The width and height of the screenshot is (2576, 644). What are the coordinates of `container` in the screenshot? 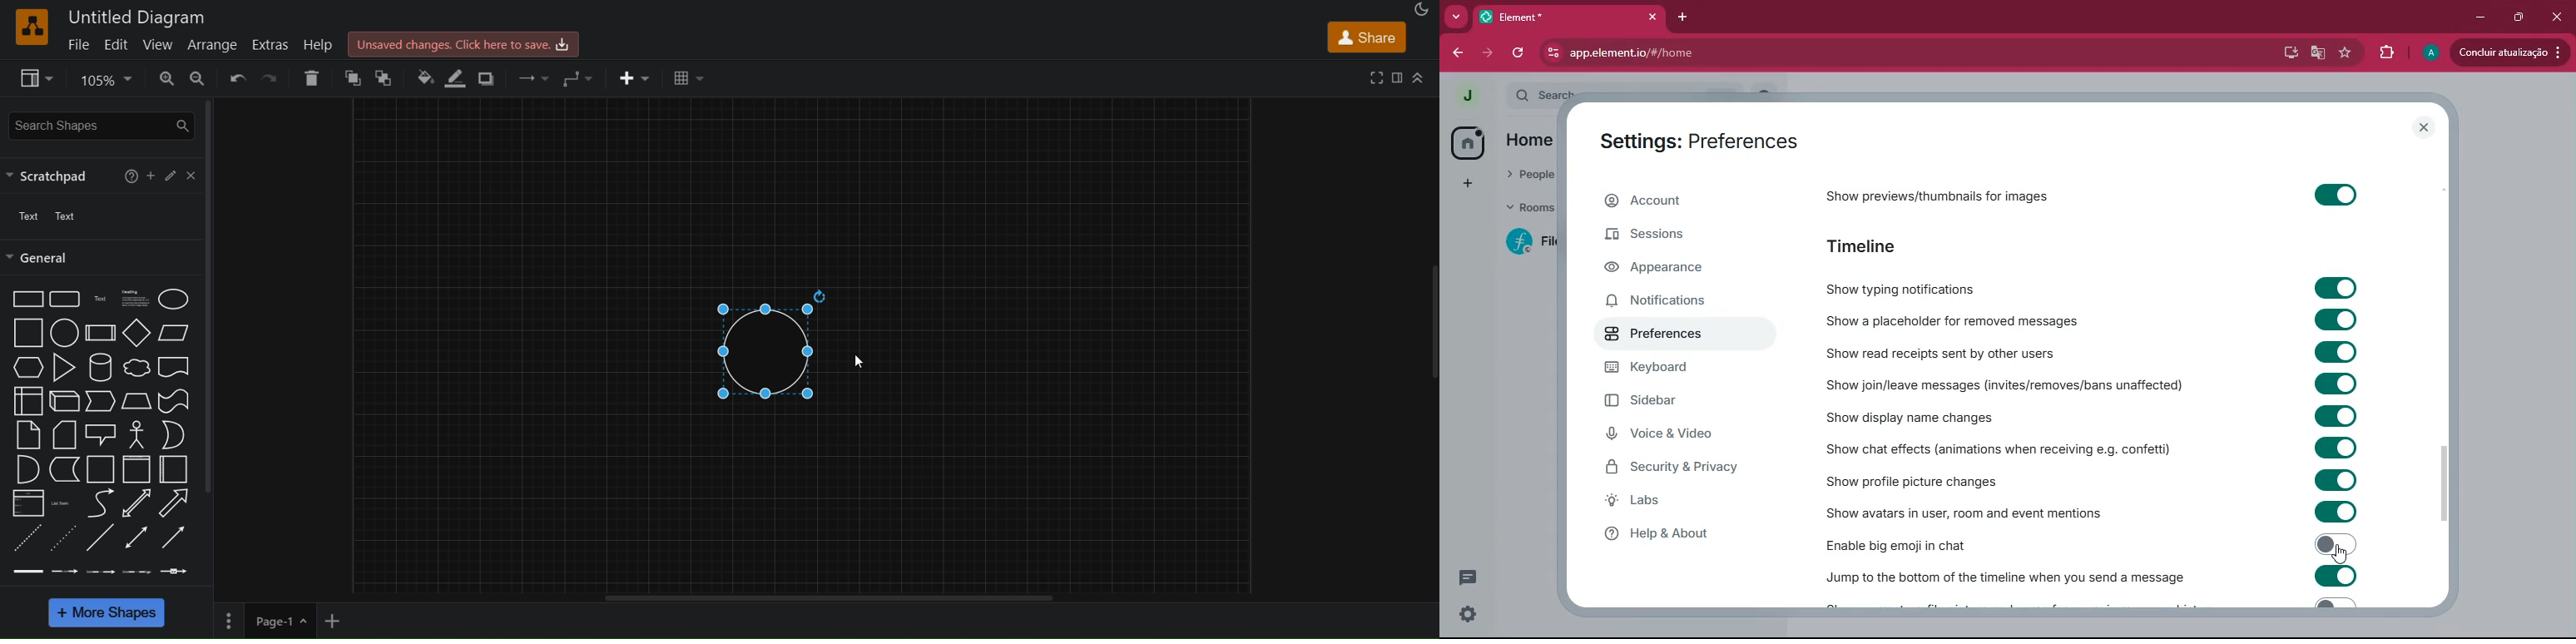 It's located at (98, 469).